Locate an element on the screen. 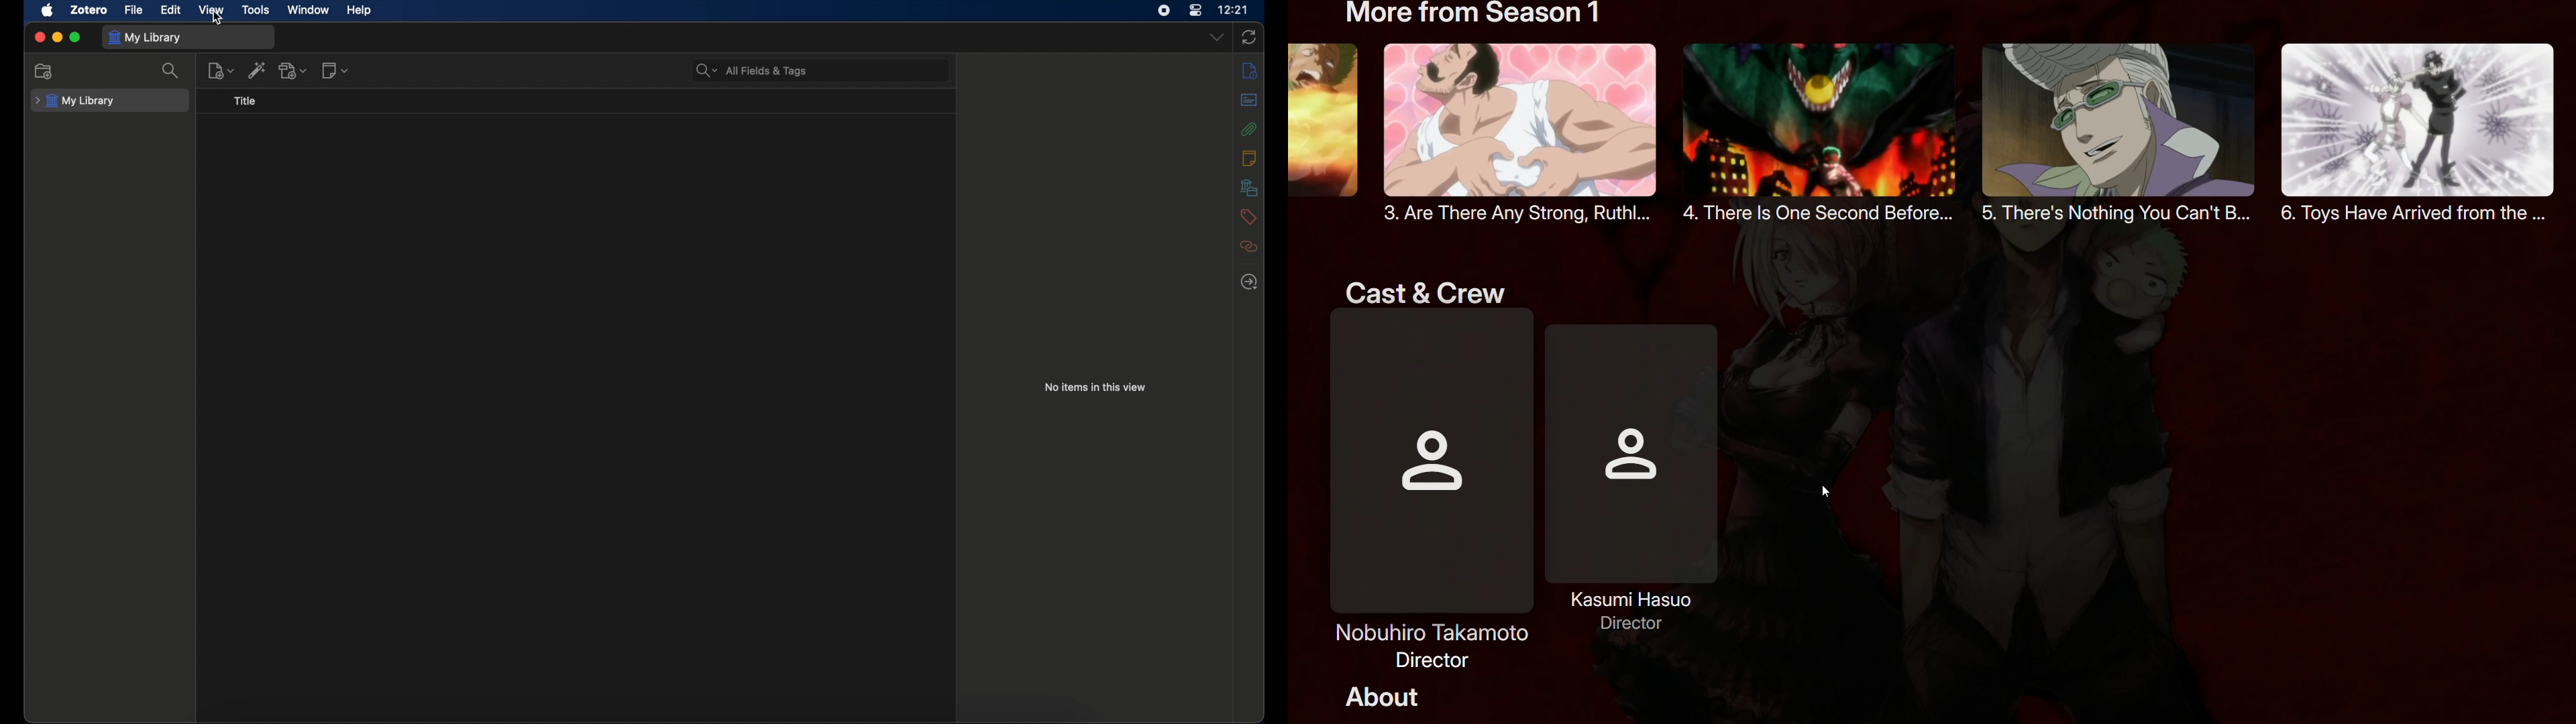 Image resolution: width=2576 pixels, height=728 pixels. new collections is located at coordinates (44, 72).